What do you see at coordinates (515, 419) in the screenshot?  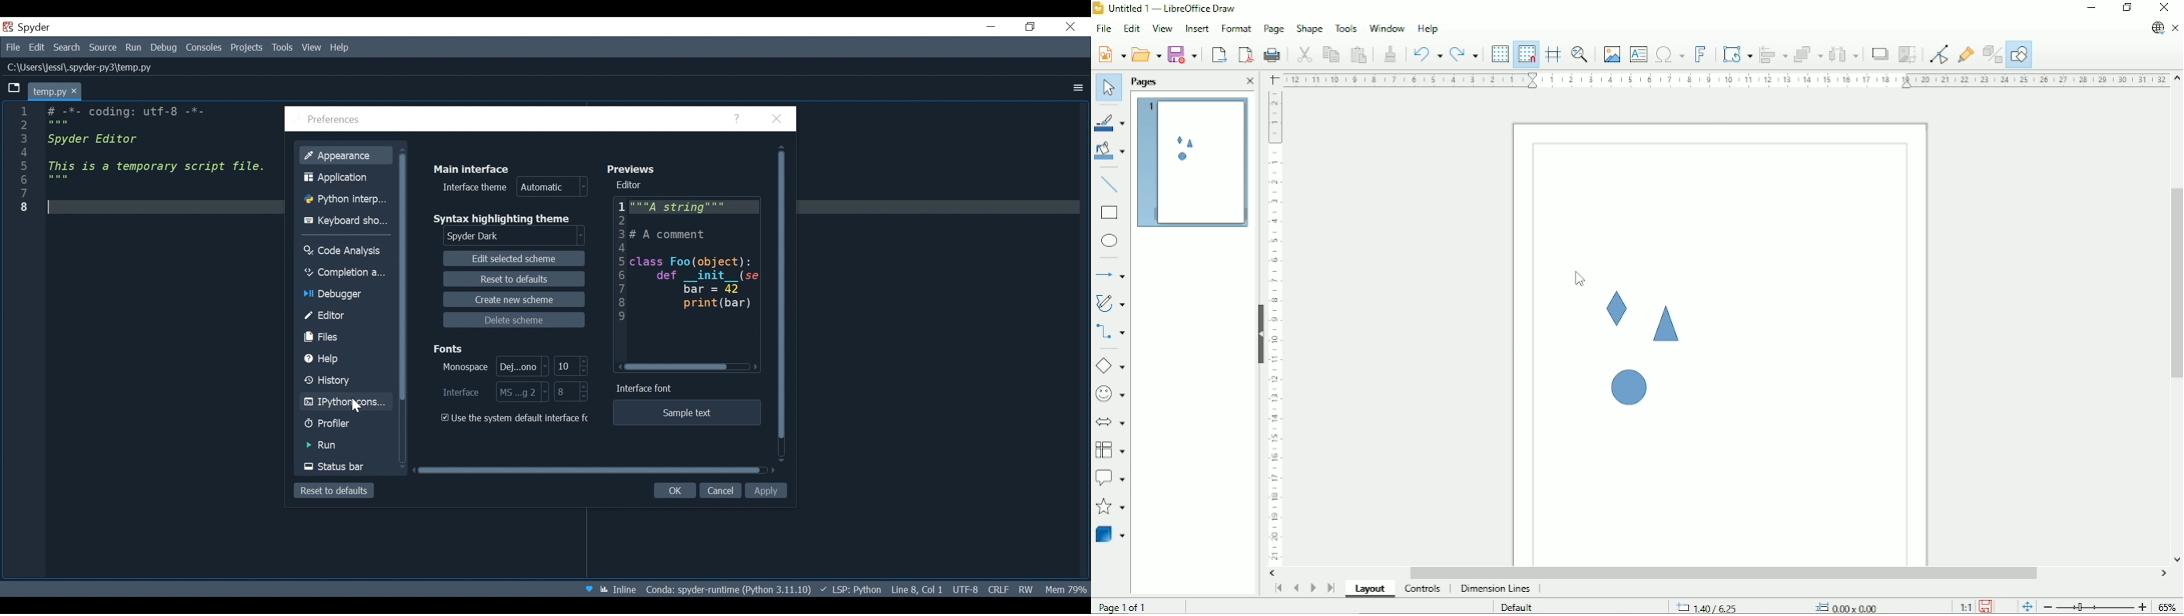 I see `(un)check the system default interface font` at bounding box center [515, 419].